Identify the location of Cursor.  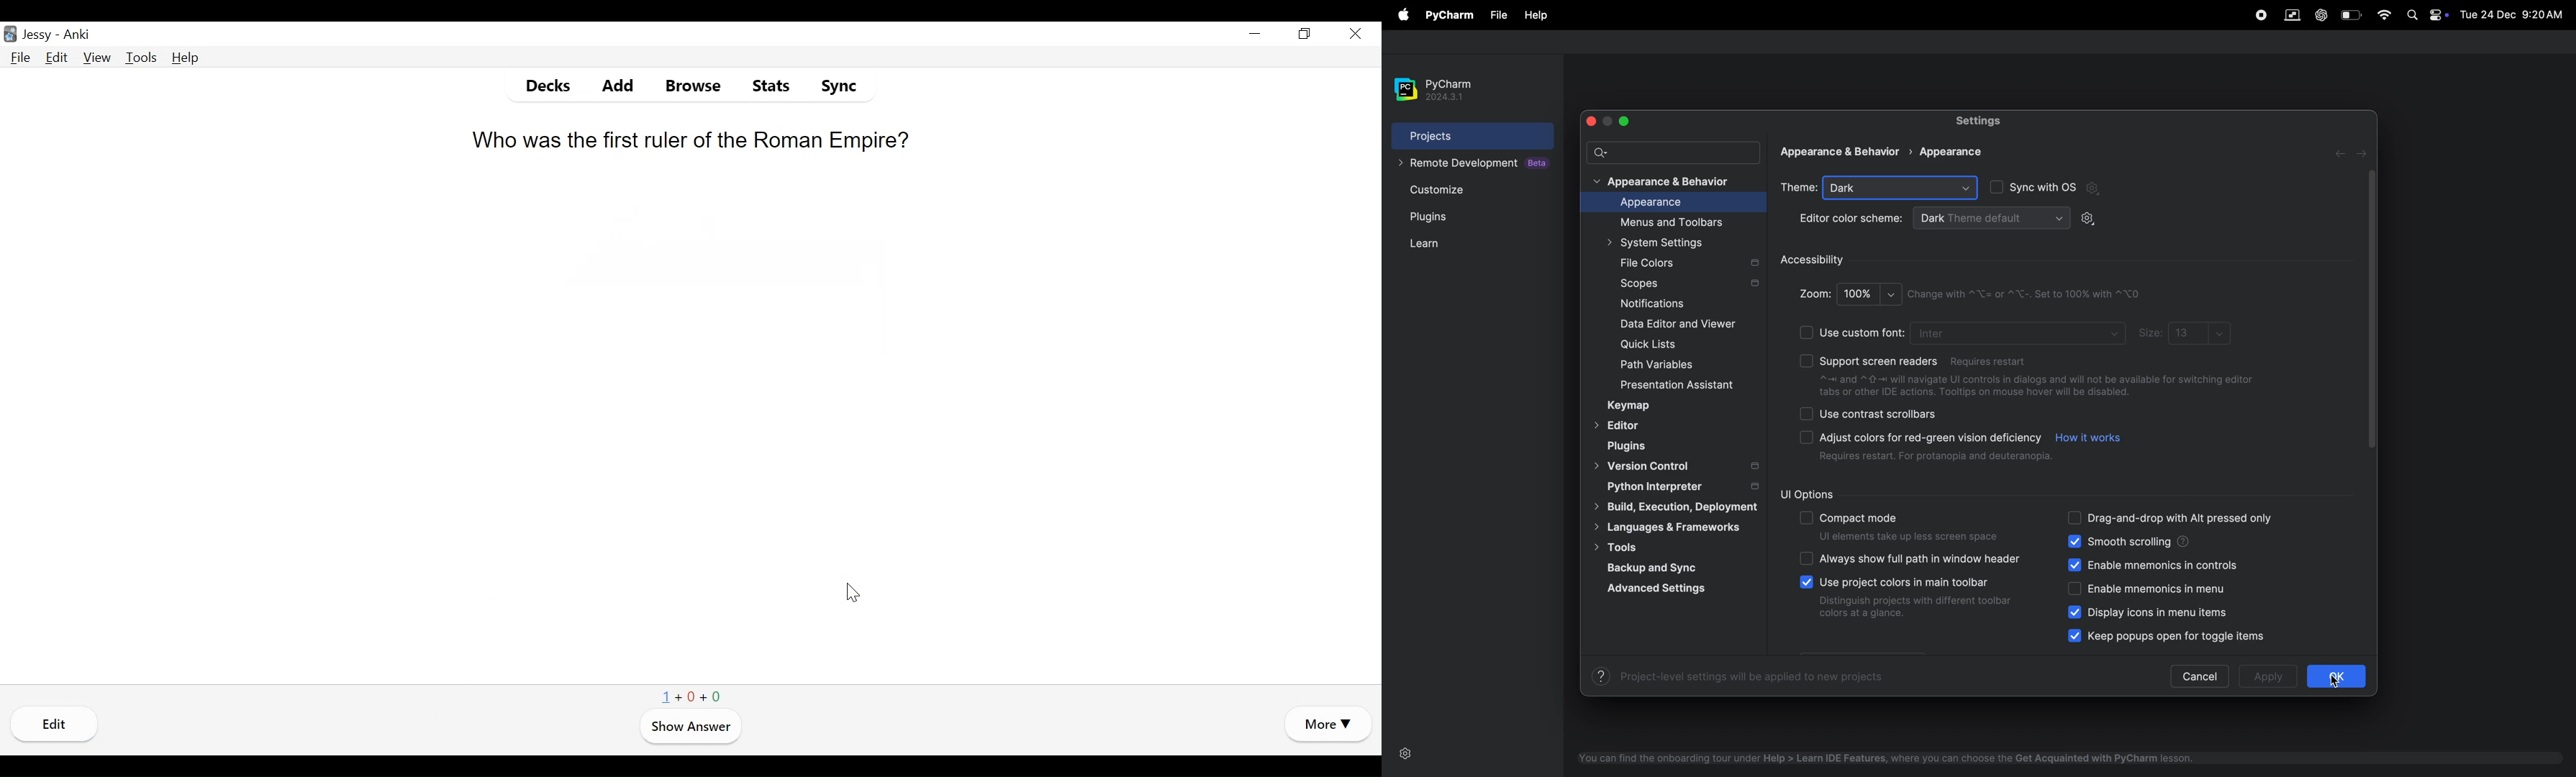
(855, 594).